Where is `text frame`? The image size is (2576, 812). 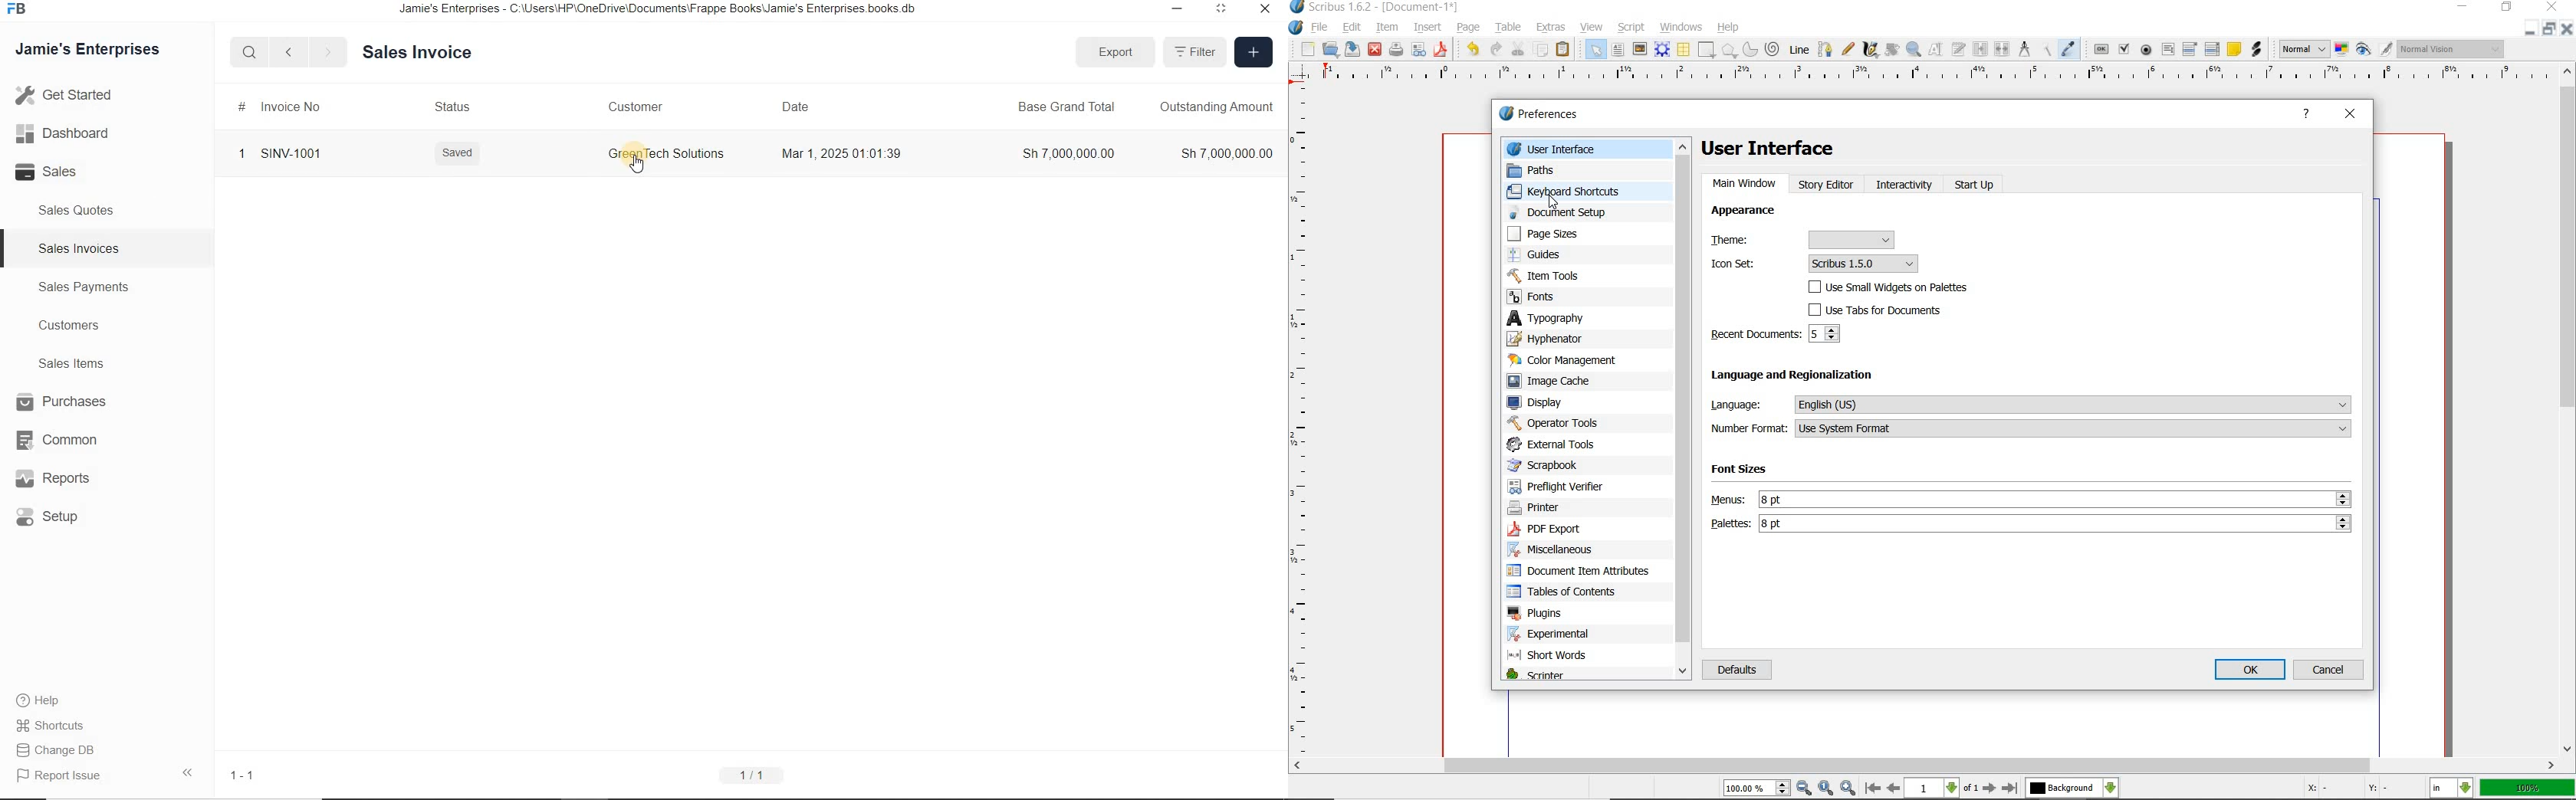 text frame is located at coordinates (1618, 49).